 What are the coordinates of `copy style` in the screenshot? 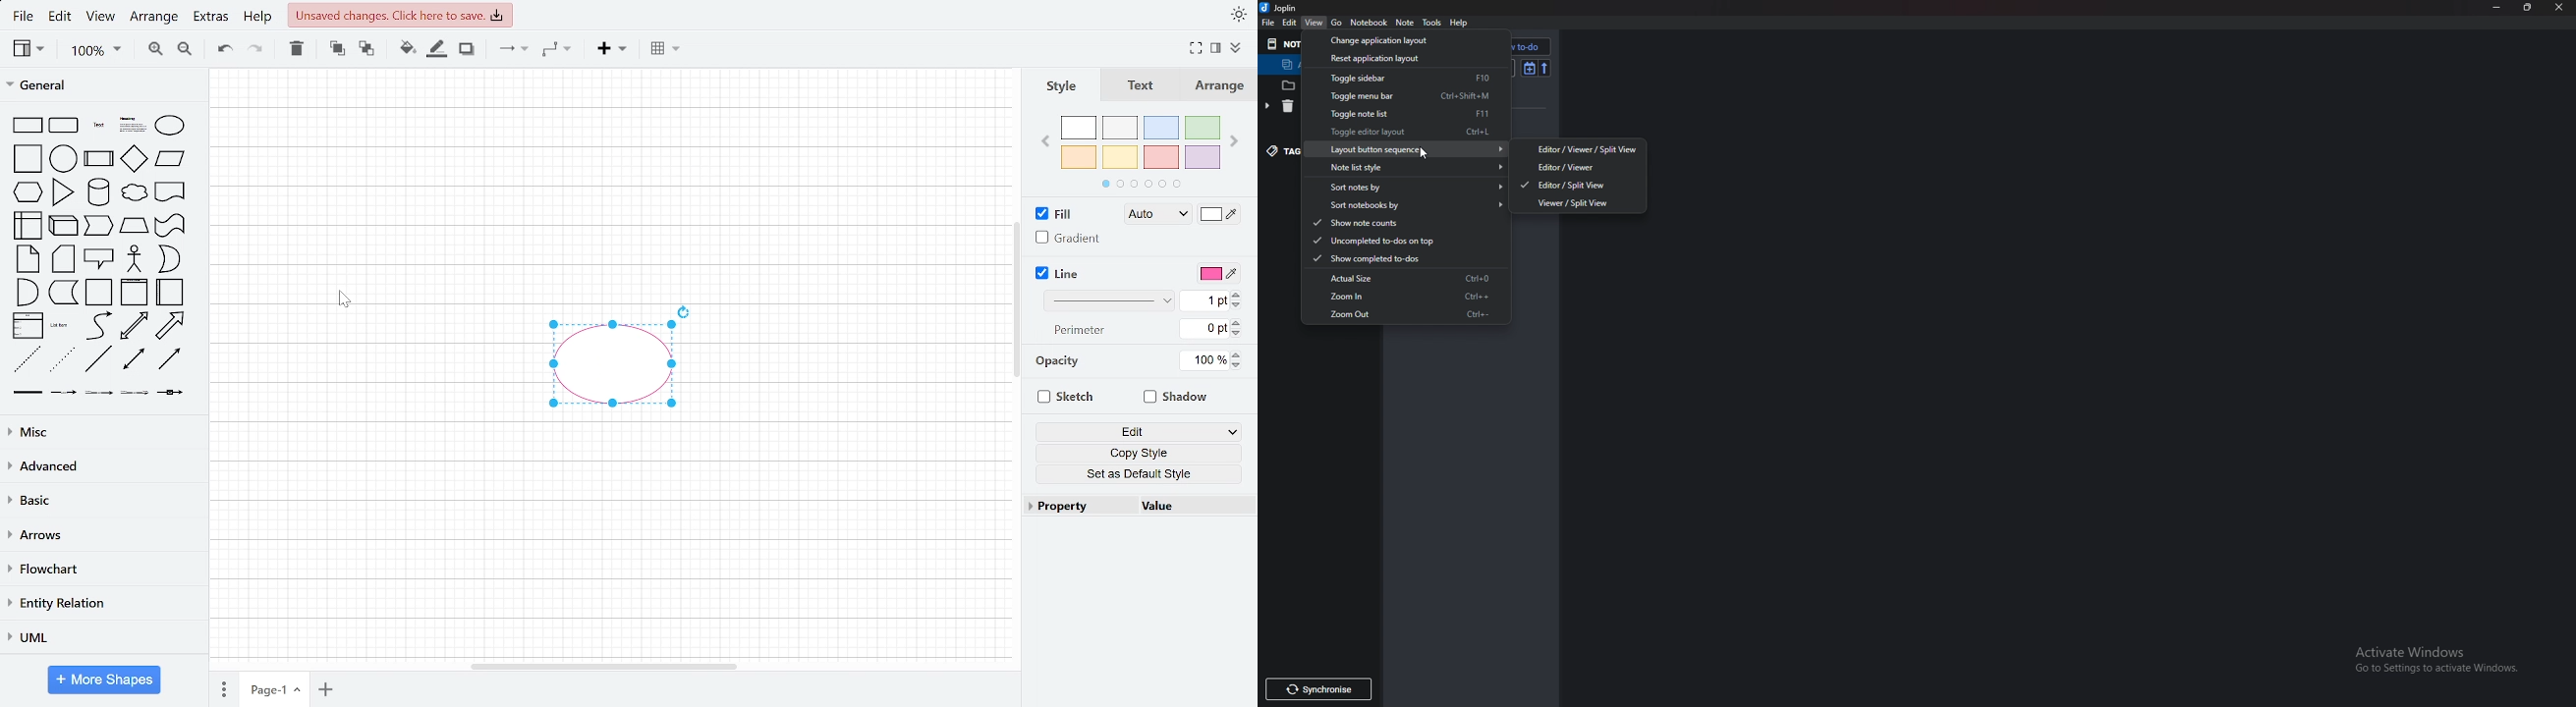 It's located at (1138, 453).